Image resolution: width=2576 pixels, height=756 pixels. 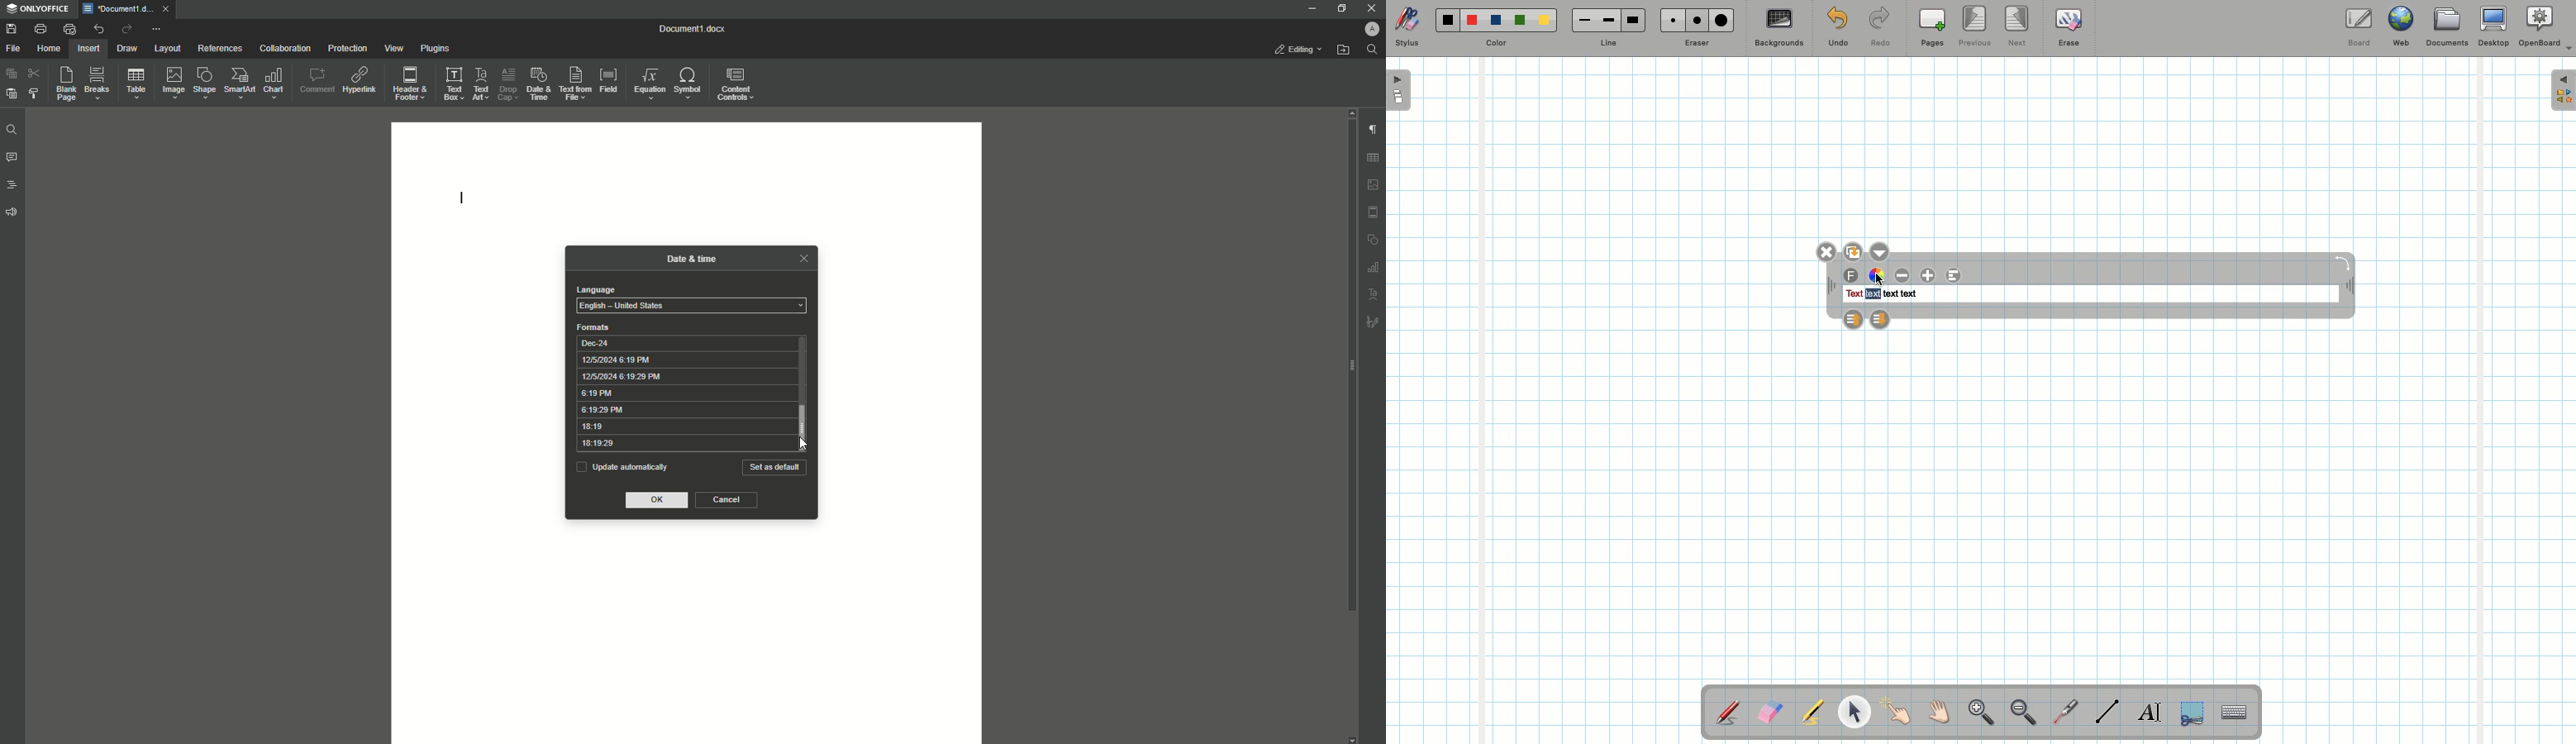 What do you see at coordinates (1373, 266) in the screenshot?
I see `graph settings` at bounding box center [1373, 266].